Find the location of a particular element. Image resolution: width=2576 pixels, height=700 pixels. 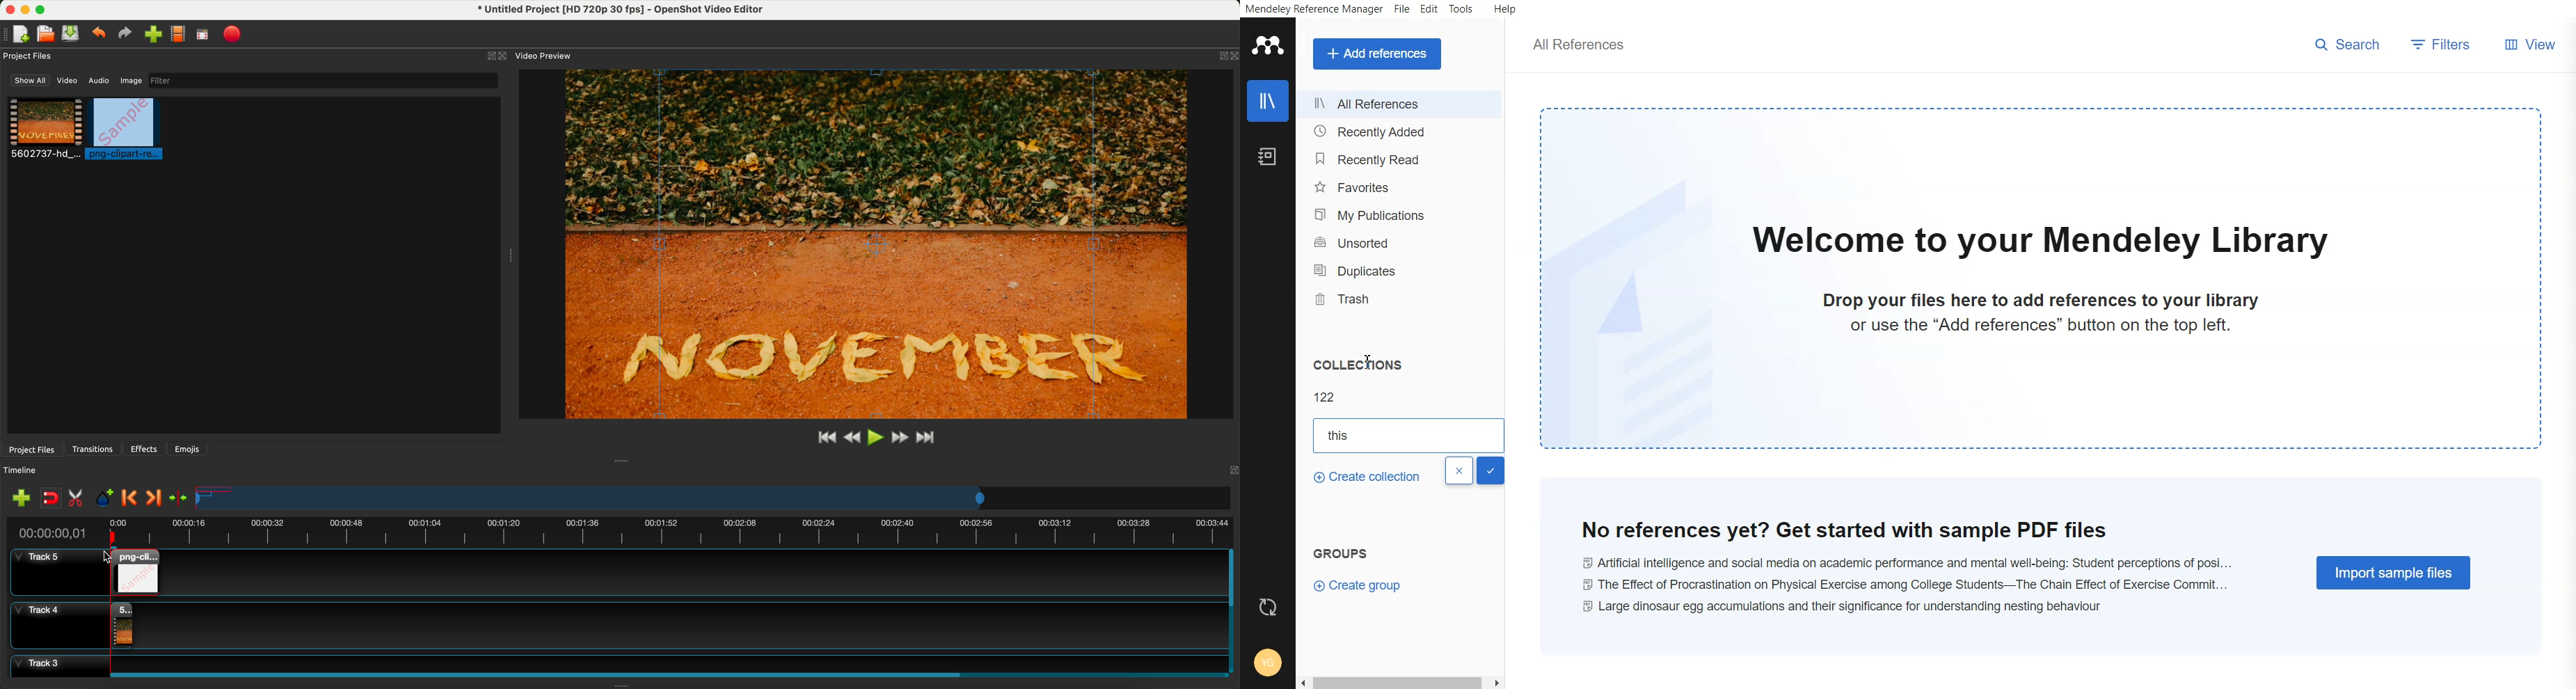

welcome to our mendeley library is located at coordinates (2040, 241).